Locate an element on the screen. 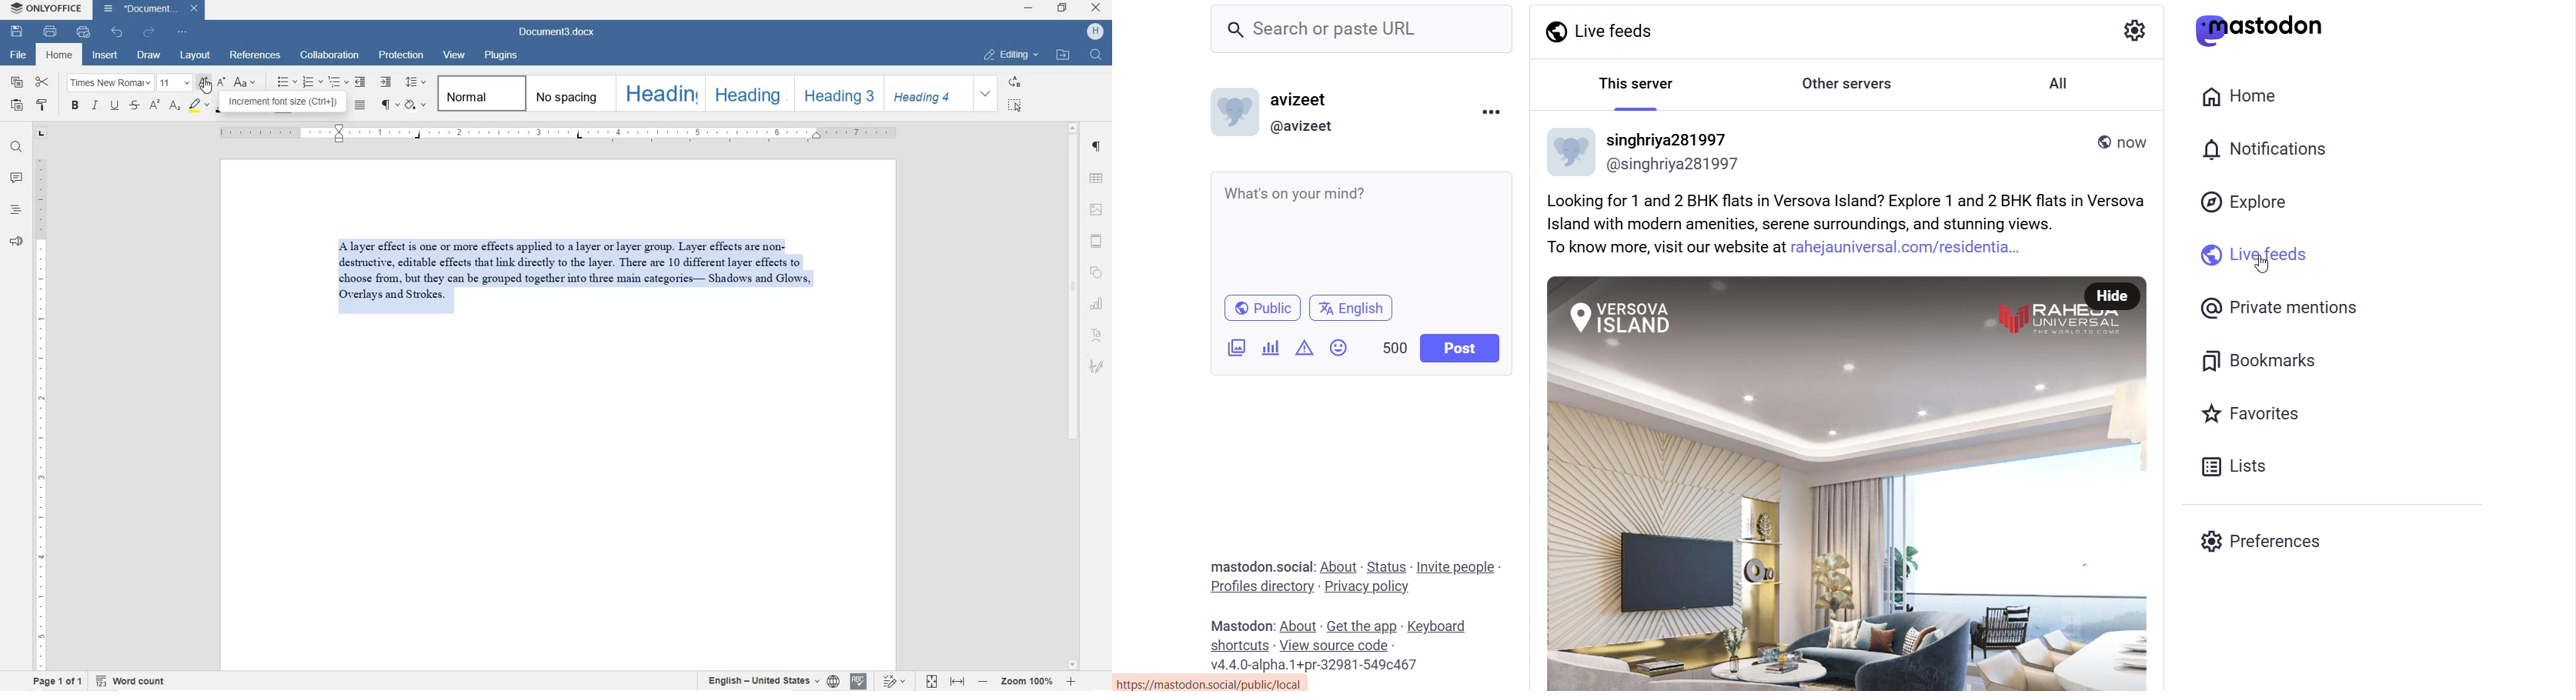  live feed is located at coordinates (2252, 257).